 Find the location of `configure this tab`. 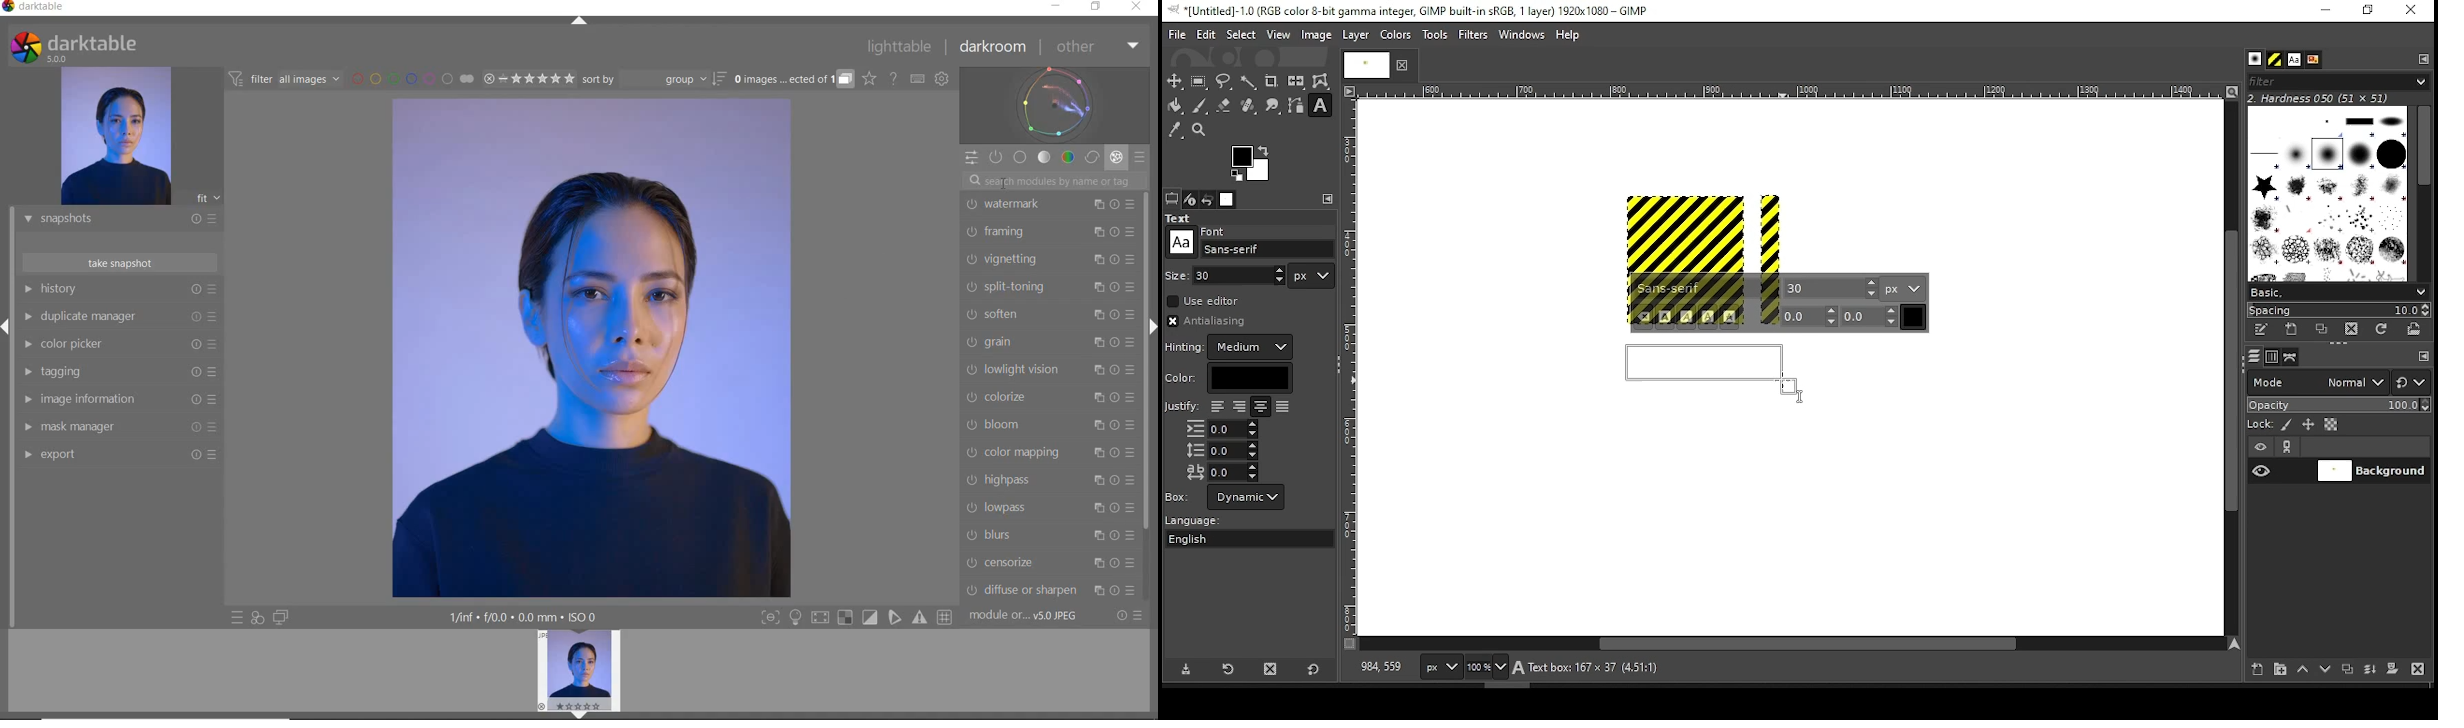

configure this tab is located at coordinates (2425, 58).